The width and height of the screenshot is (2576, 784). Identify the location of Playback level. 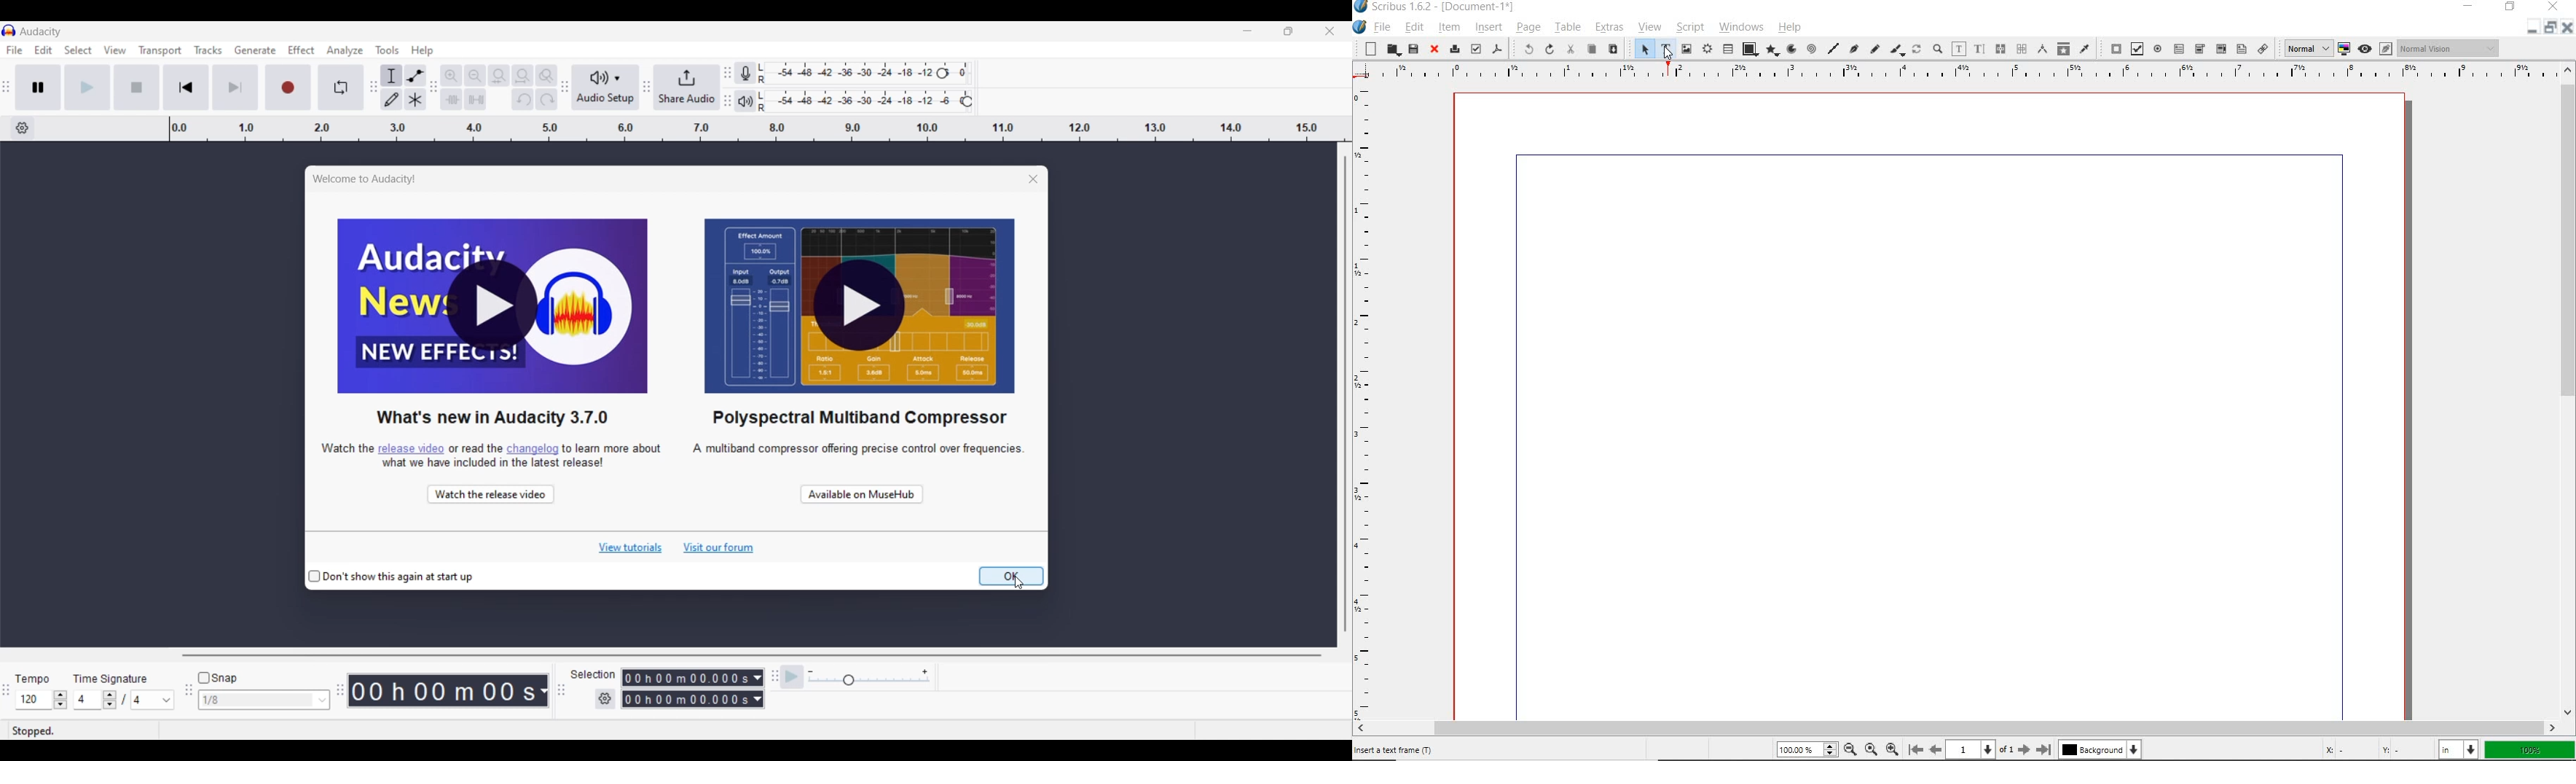
(869, 99).